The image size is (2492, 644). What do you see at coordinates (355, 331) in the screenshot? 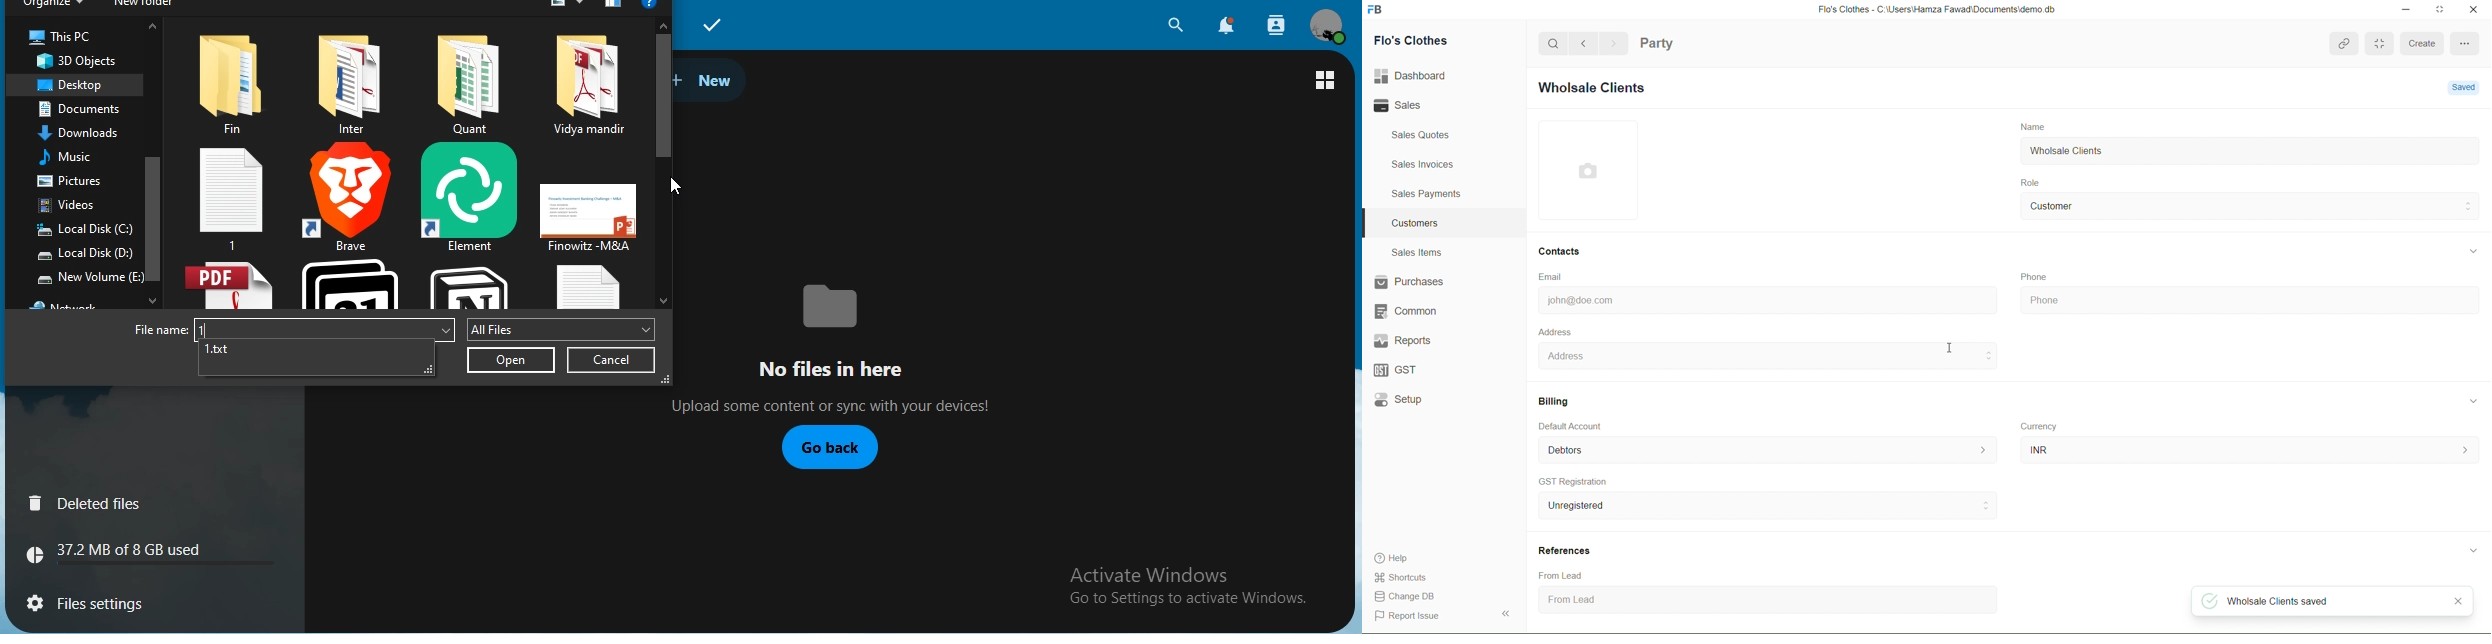
I see `file name` at bounding box center [355, 331].